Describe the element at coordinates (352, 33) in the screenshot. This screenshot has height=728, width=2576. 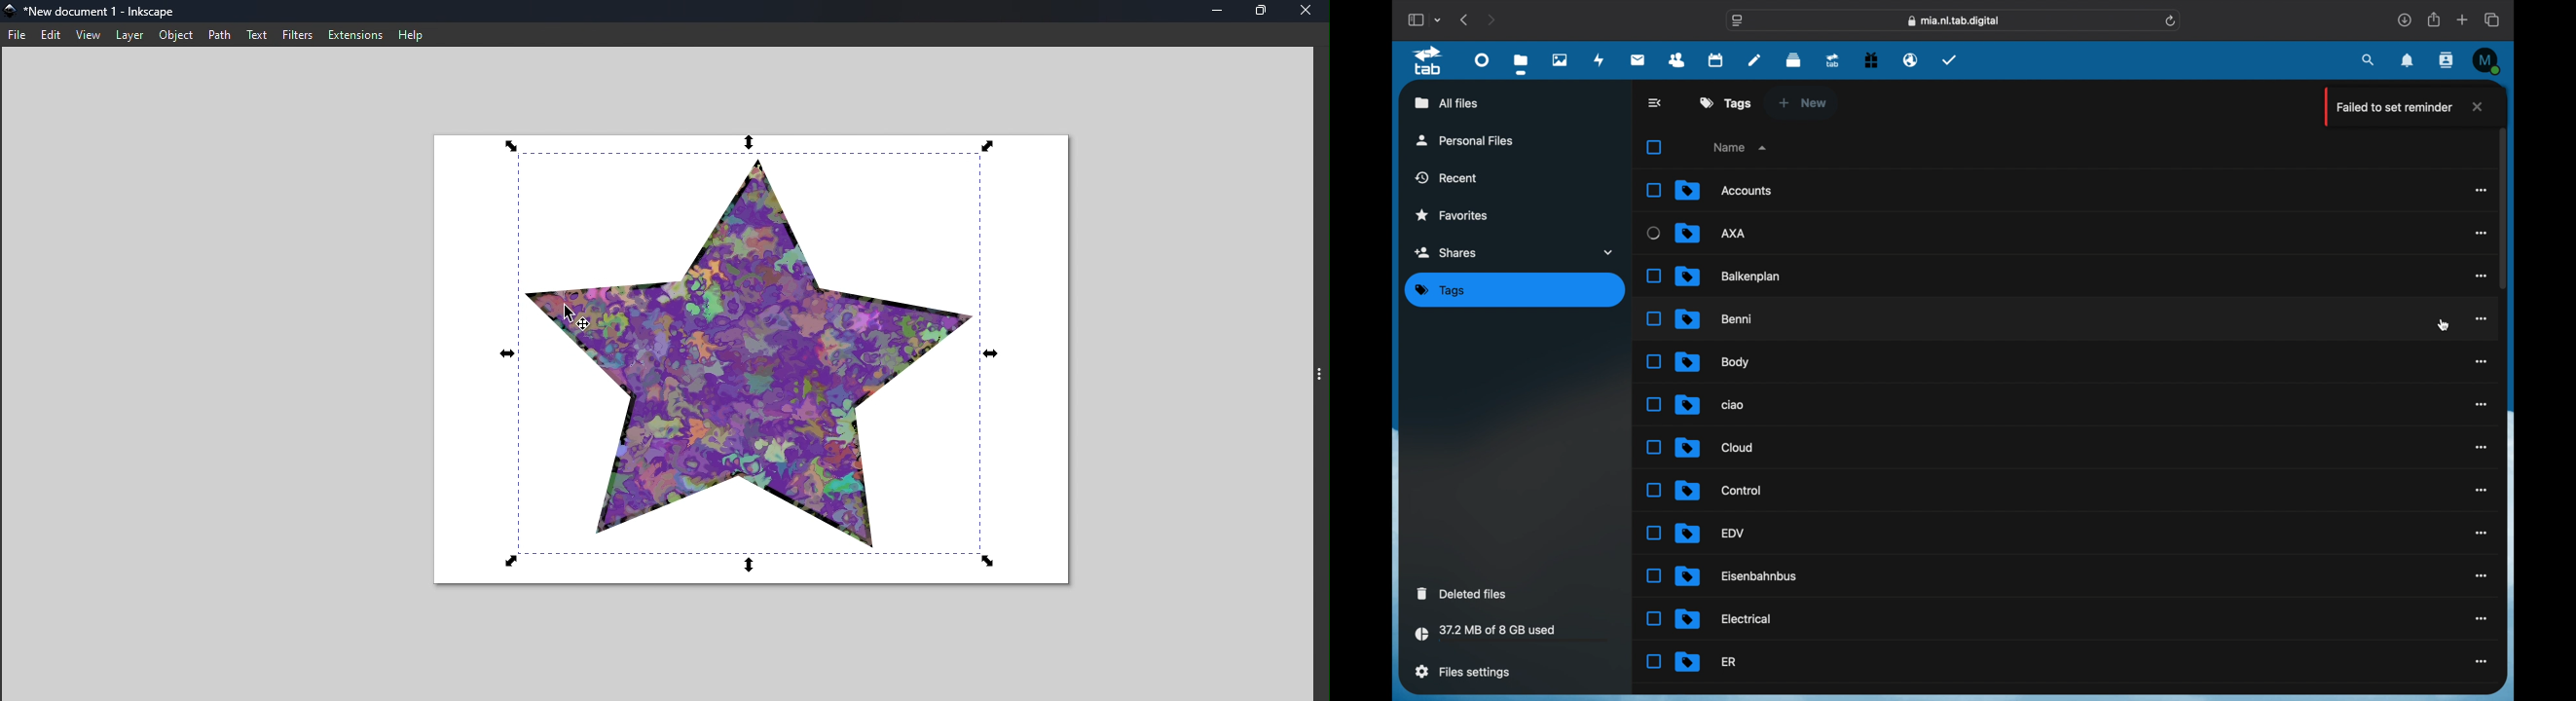
I see `Extensions` at that location.